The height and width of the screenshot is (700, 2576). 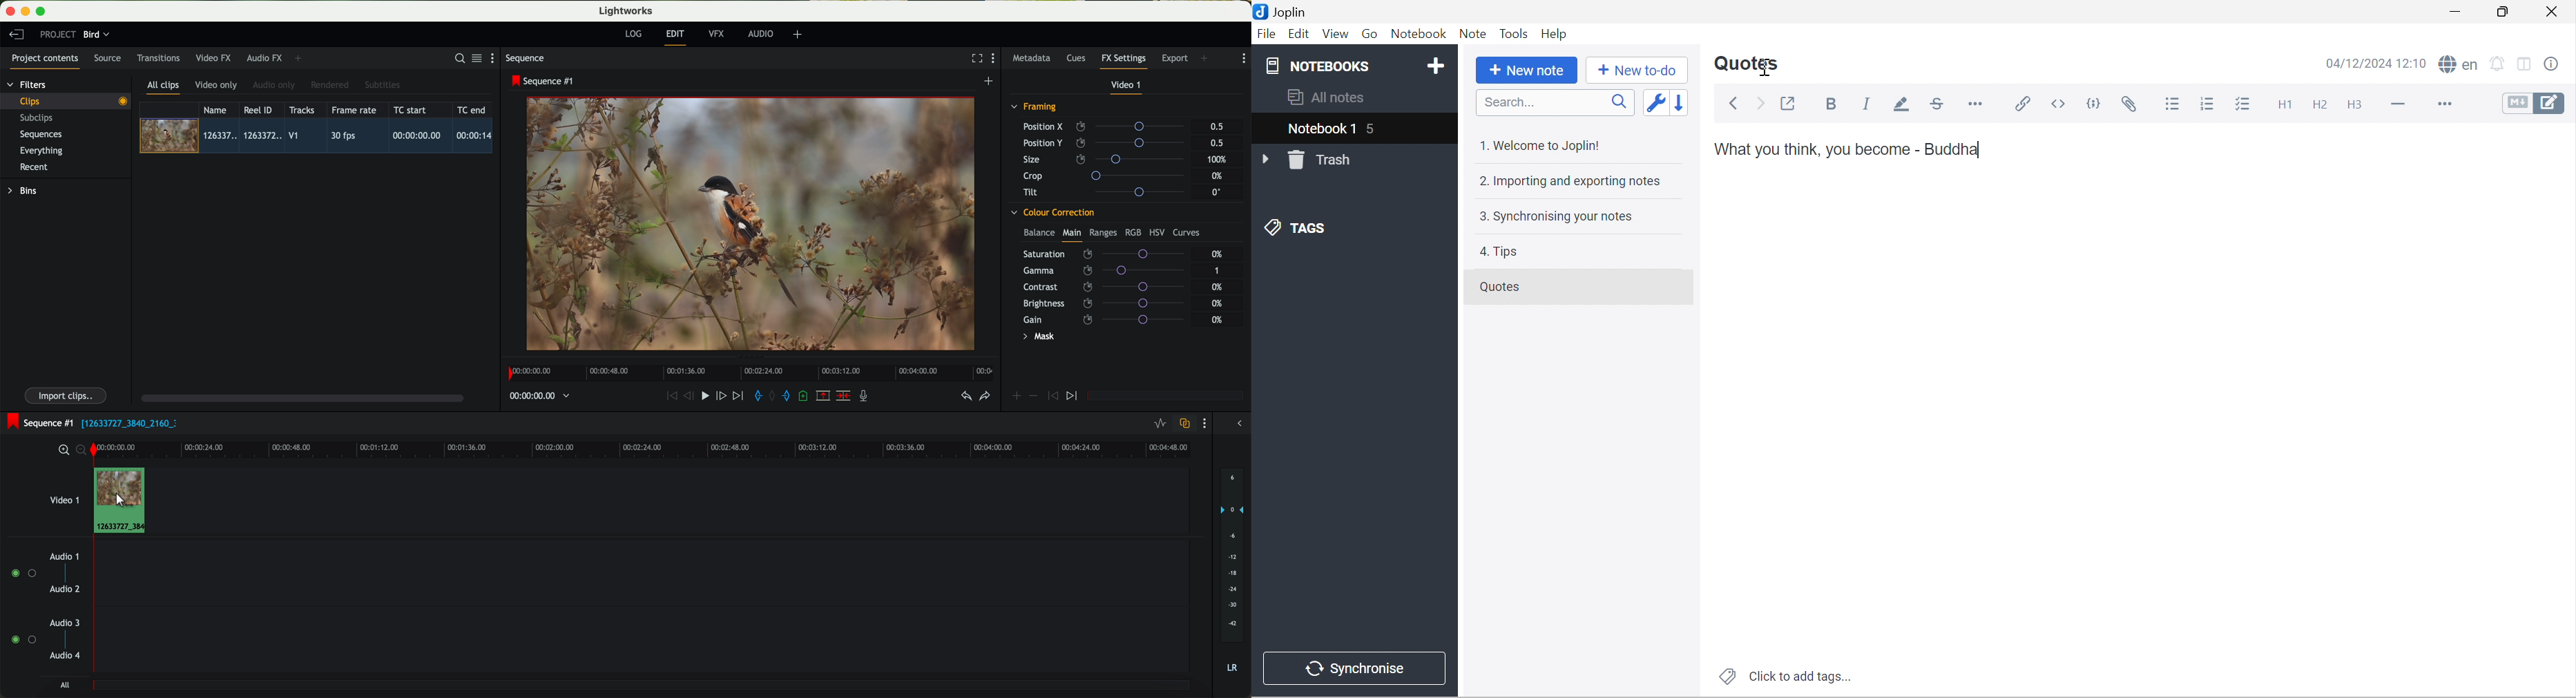 I want to click on View, so click(x=1336, y=34).